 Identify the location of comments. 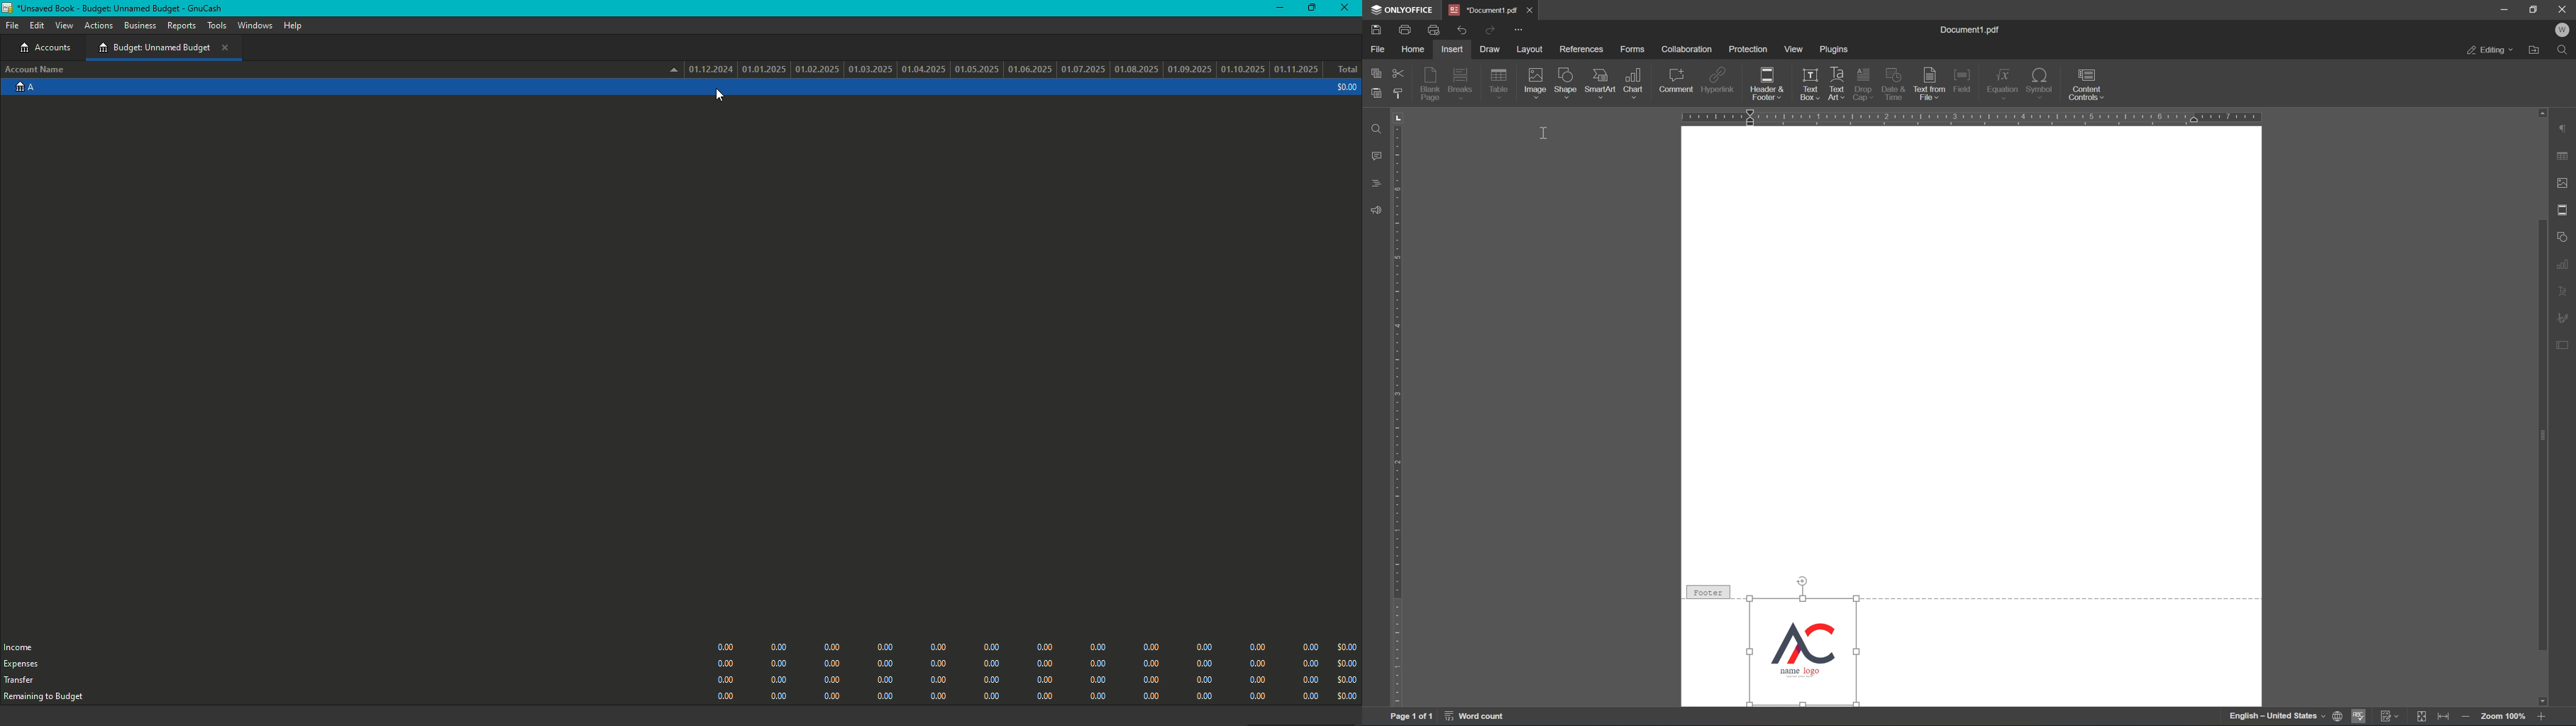
(1375, 154).